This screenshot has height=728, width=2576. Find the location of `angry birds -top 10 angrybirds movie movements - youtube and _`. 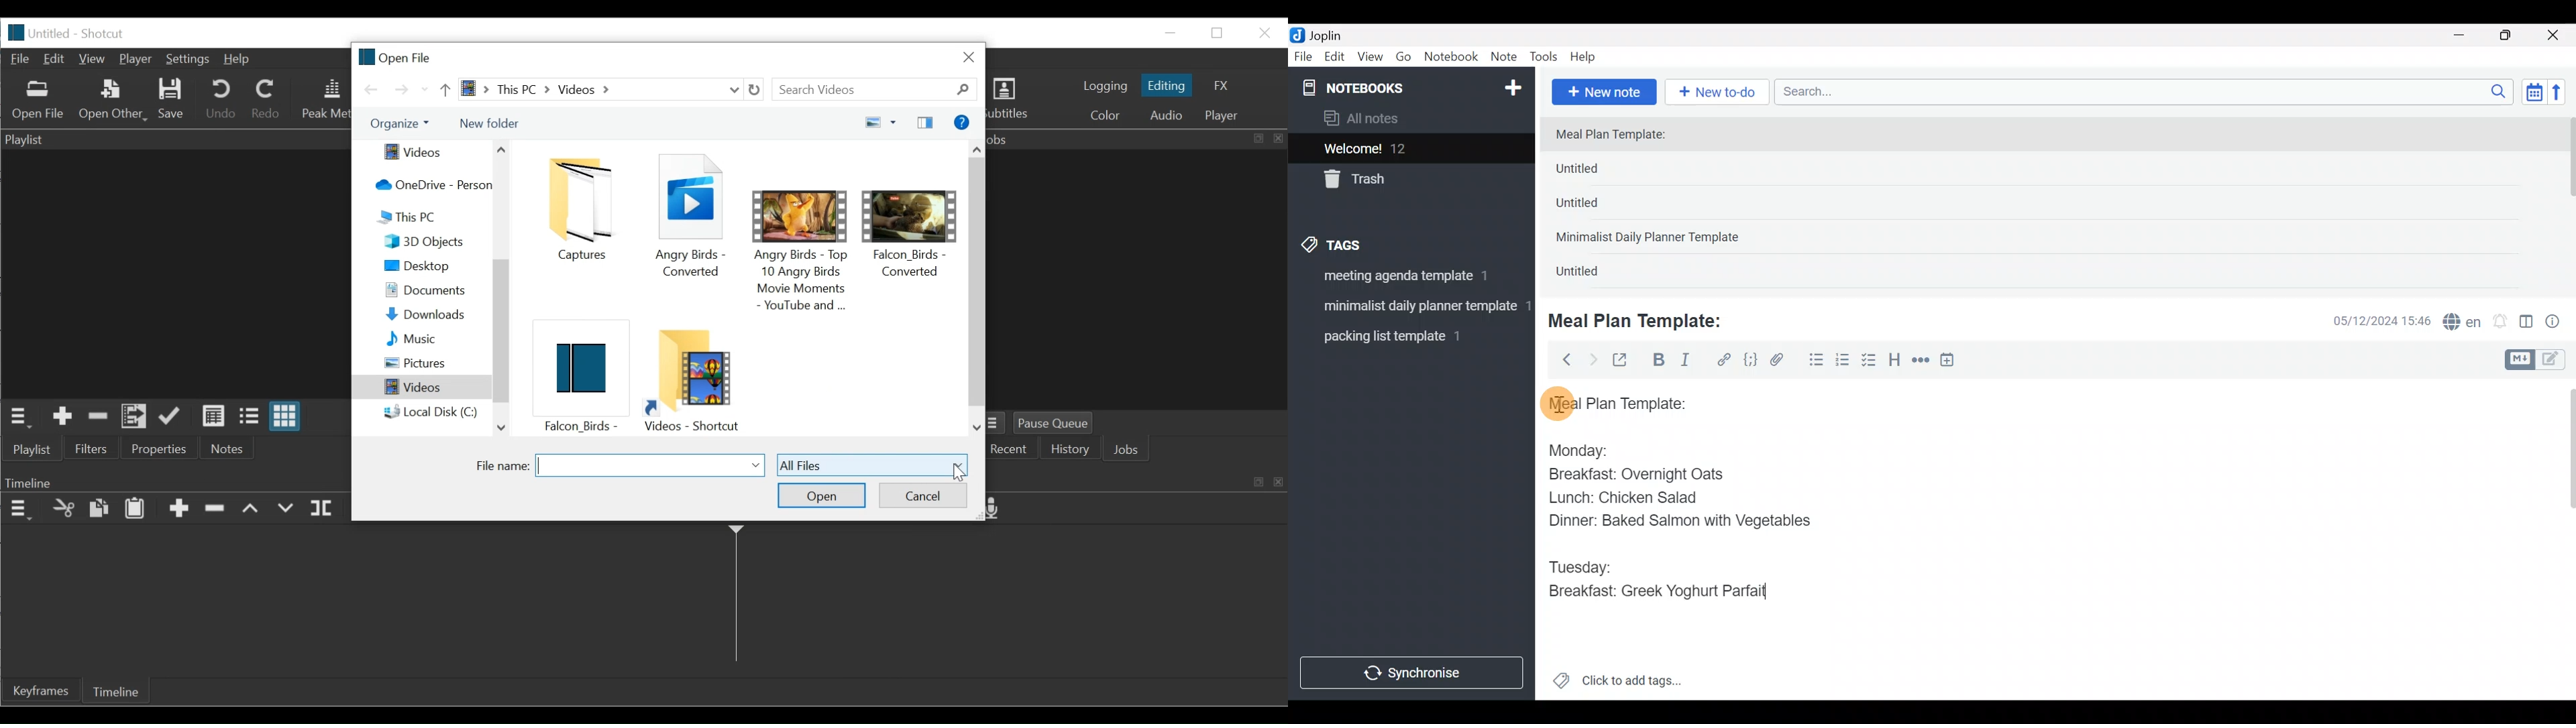

angry birds -top 10 angrybirds movie movements - youtube and _ is located at coordinates (802, 244).